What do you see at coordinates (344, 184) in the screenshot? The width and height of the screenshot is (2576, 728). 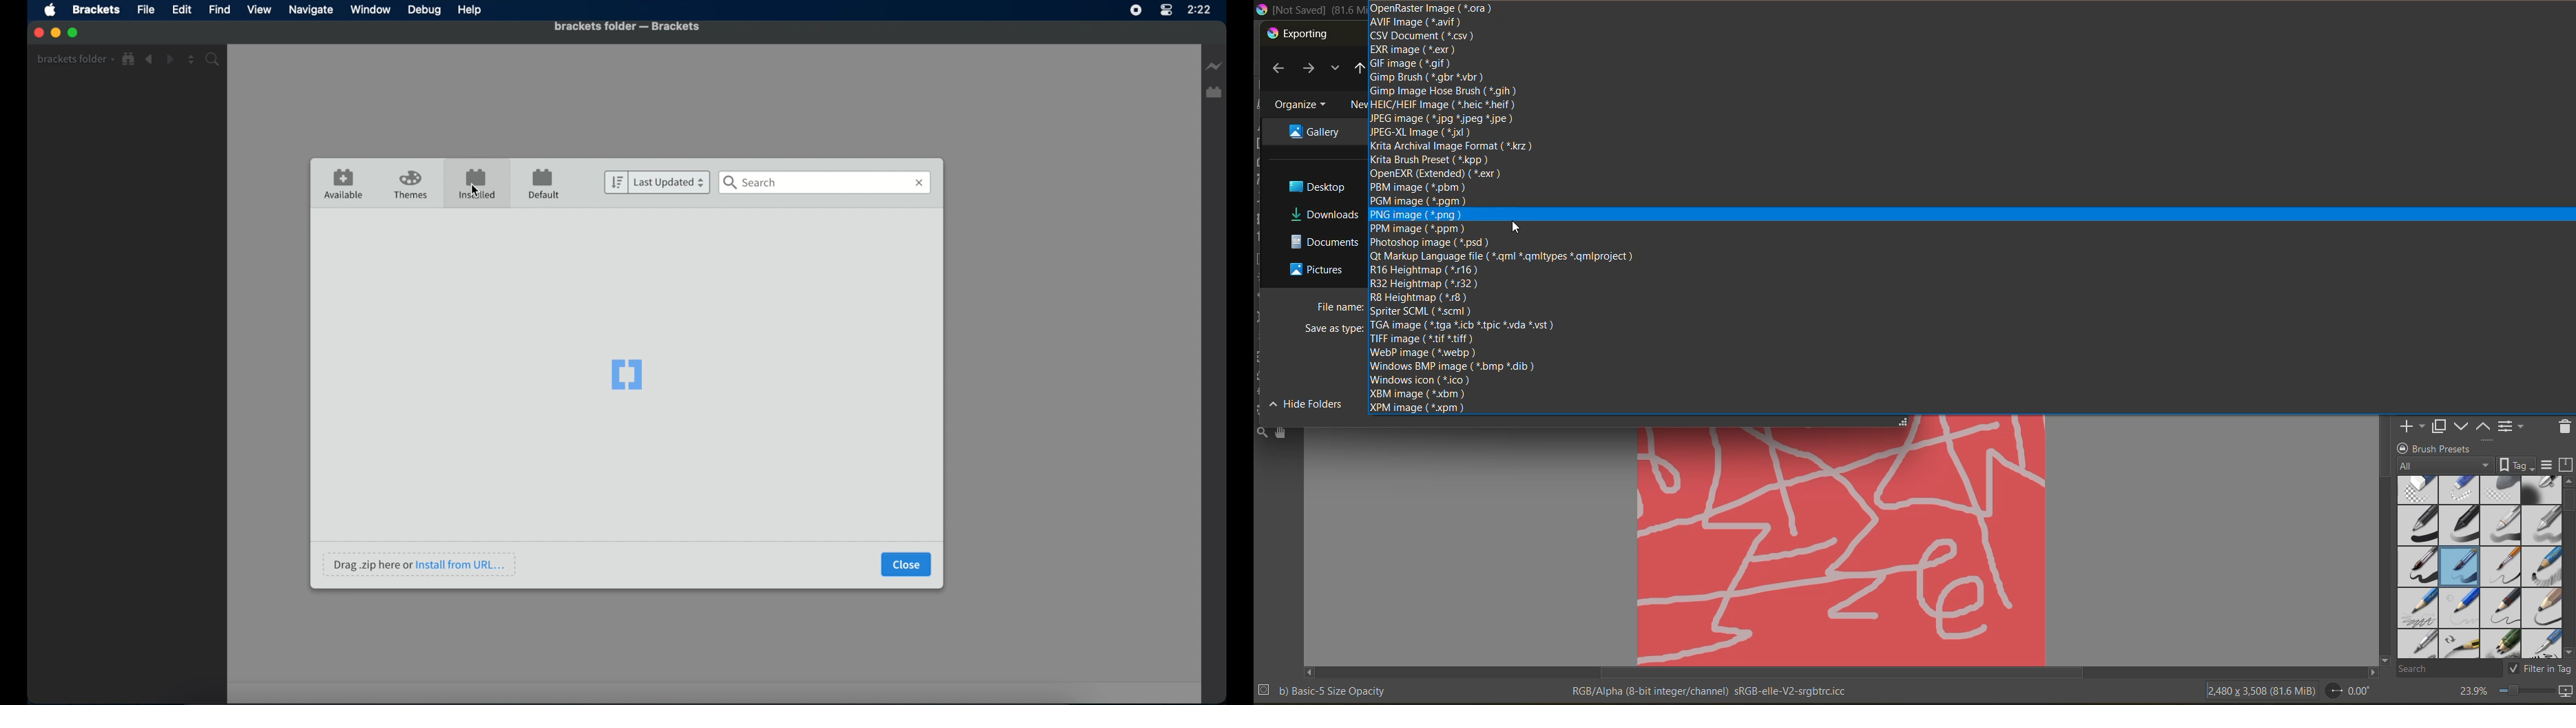 I see `available` at bounding box center [344, 184].